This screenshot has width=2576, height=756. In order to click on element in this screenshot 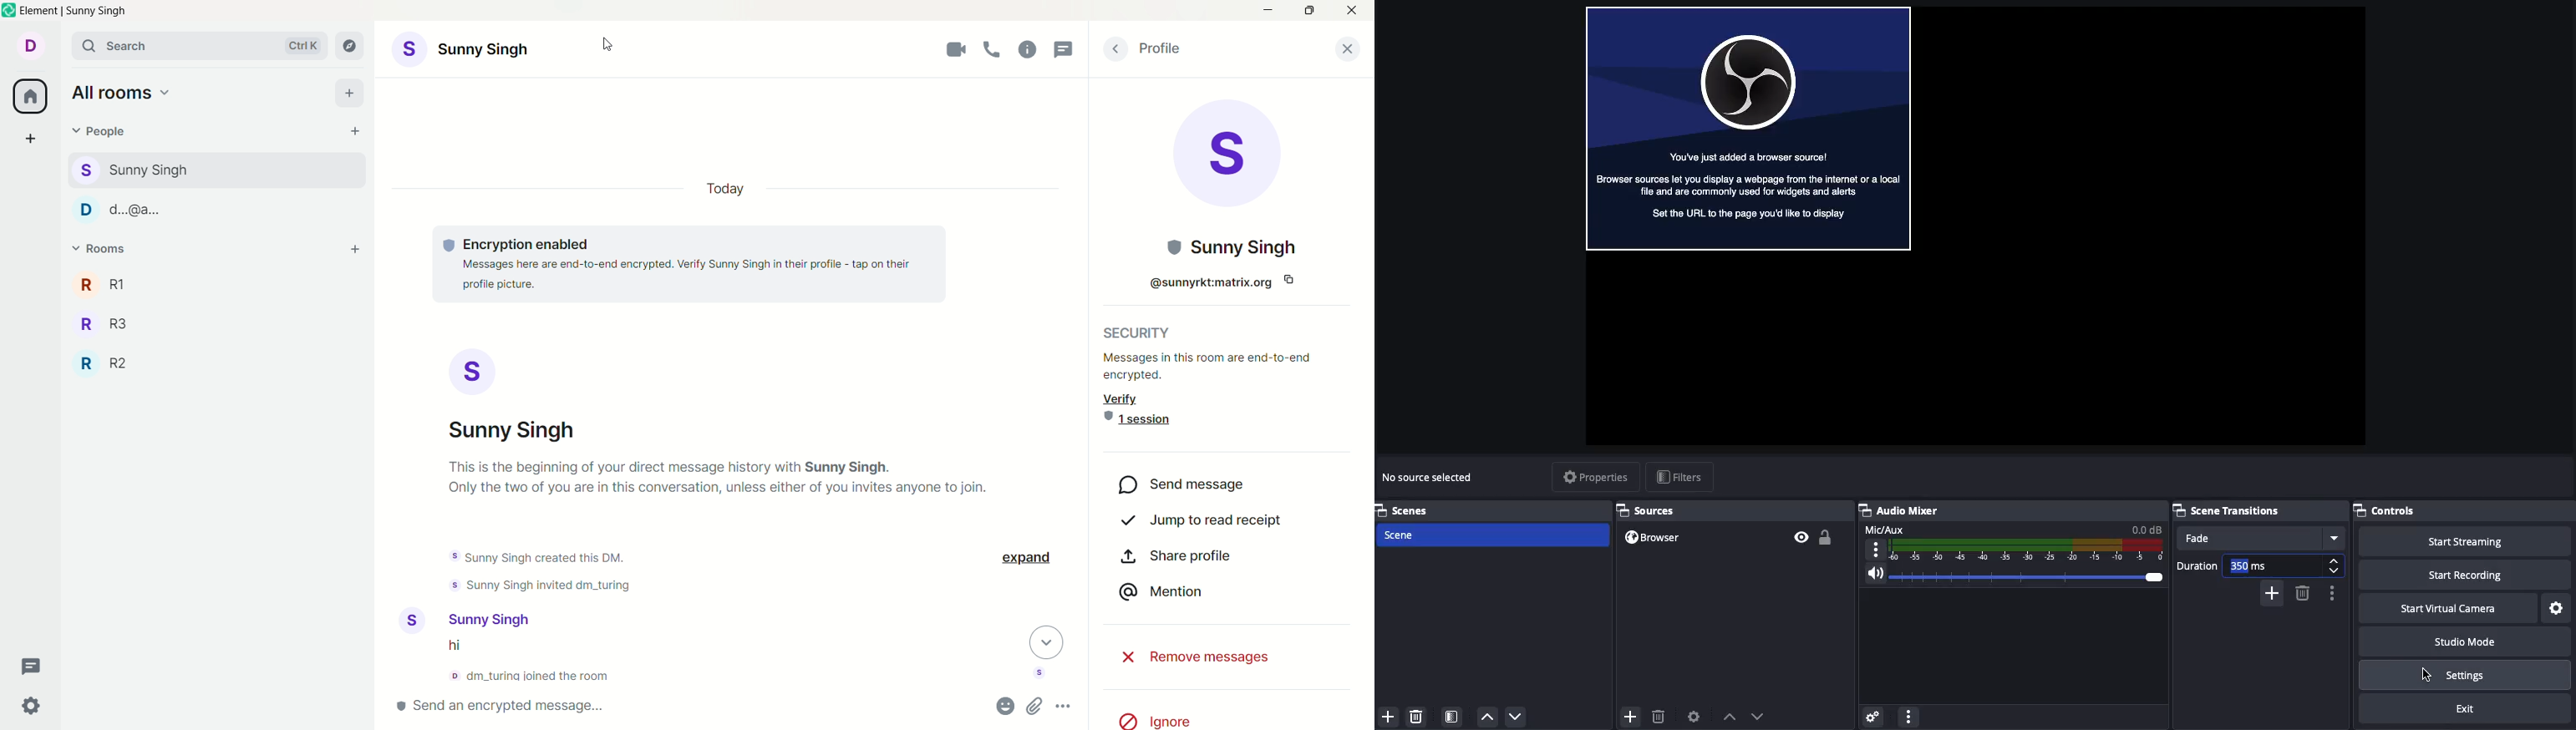, I will do `click(77, 12)`.